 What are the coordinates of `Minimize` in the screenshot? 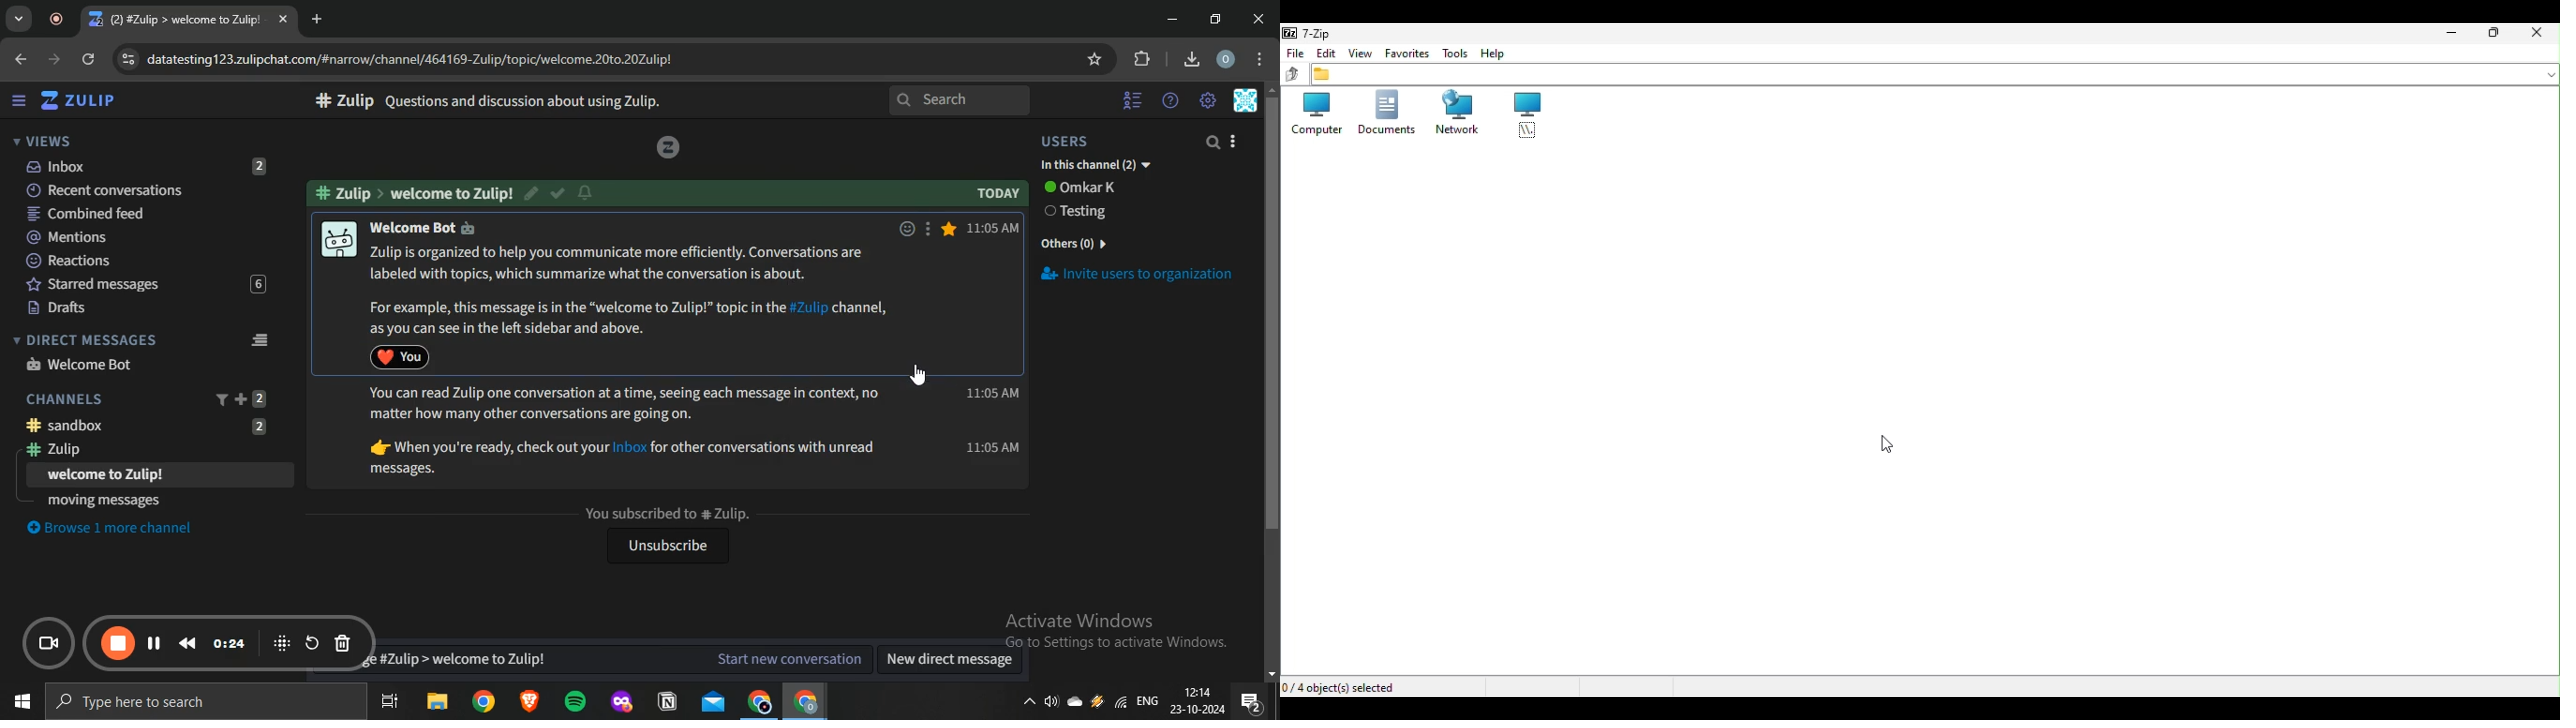 It's located at (2447, 32).